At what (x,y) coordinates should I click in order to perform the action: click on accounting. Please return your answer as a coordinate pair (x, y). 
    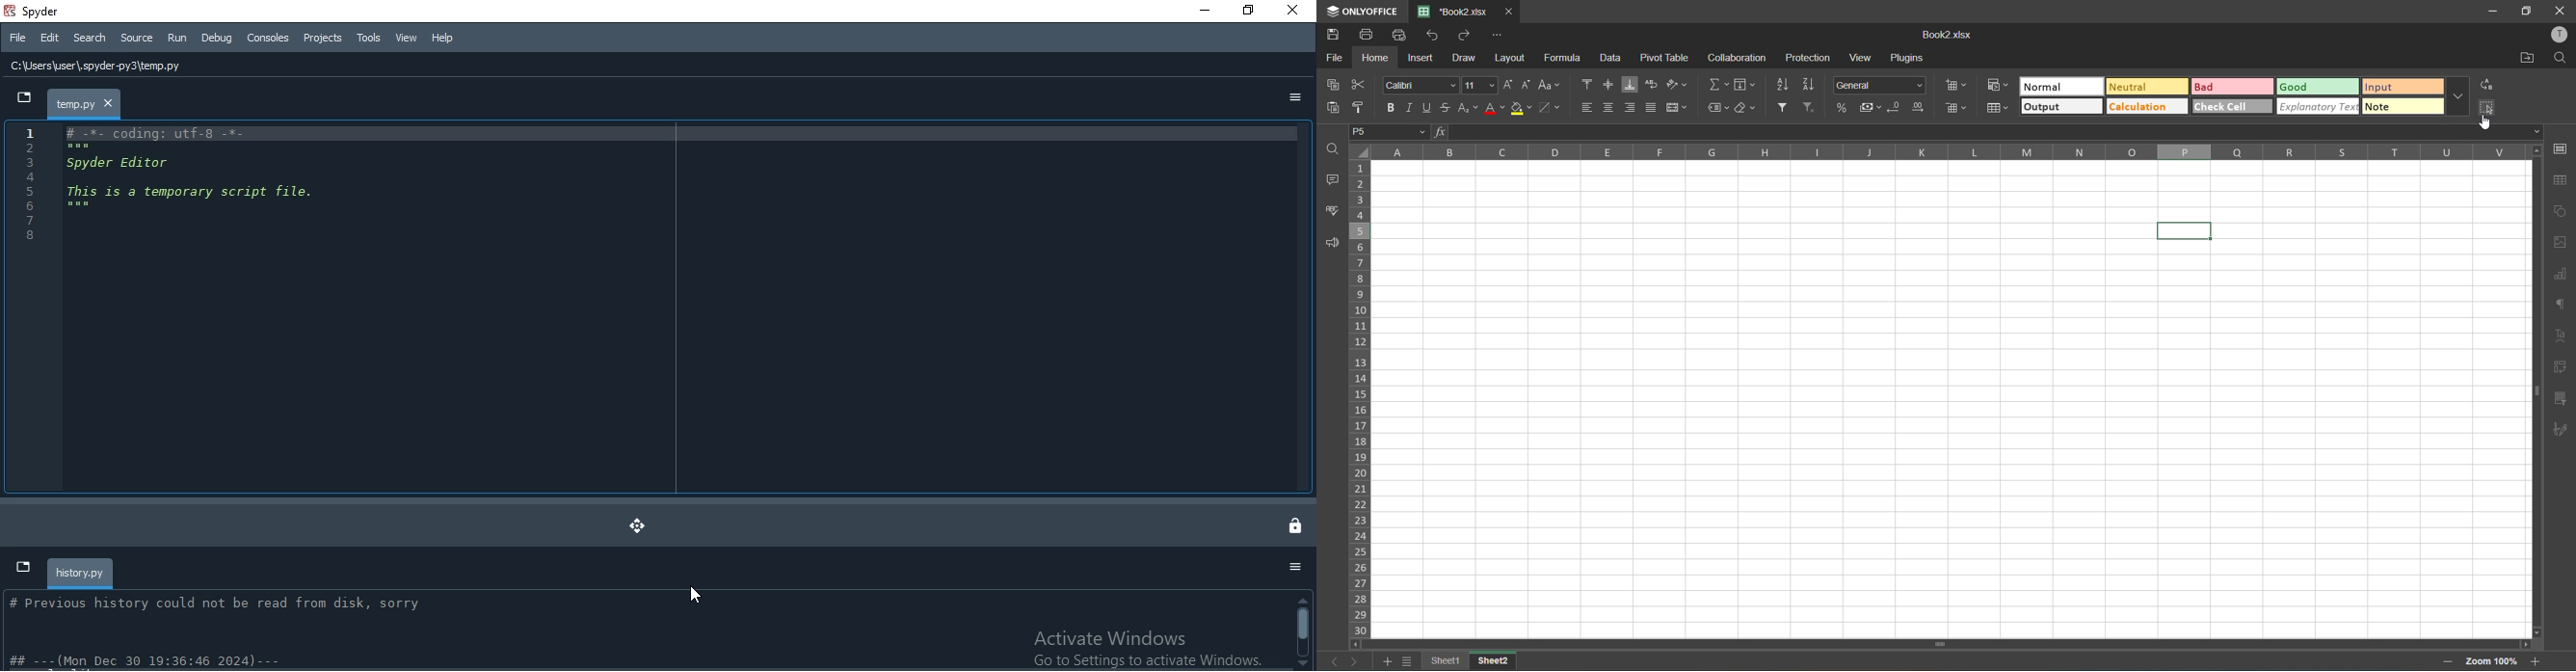
    Looking at the image, I should click on (1868, 108).